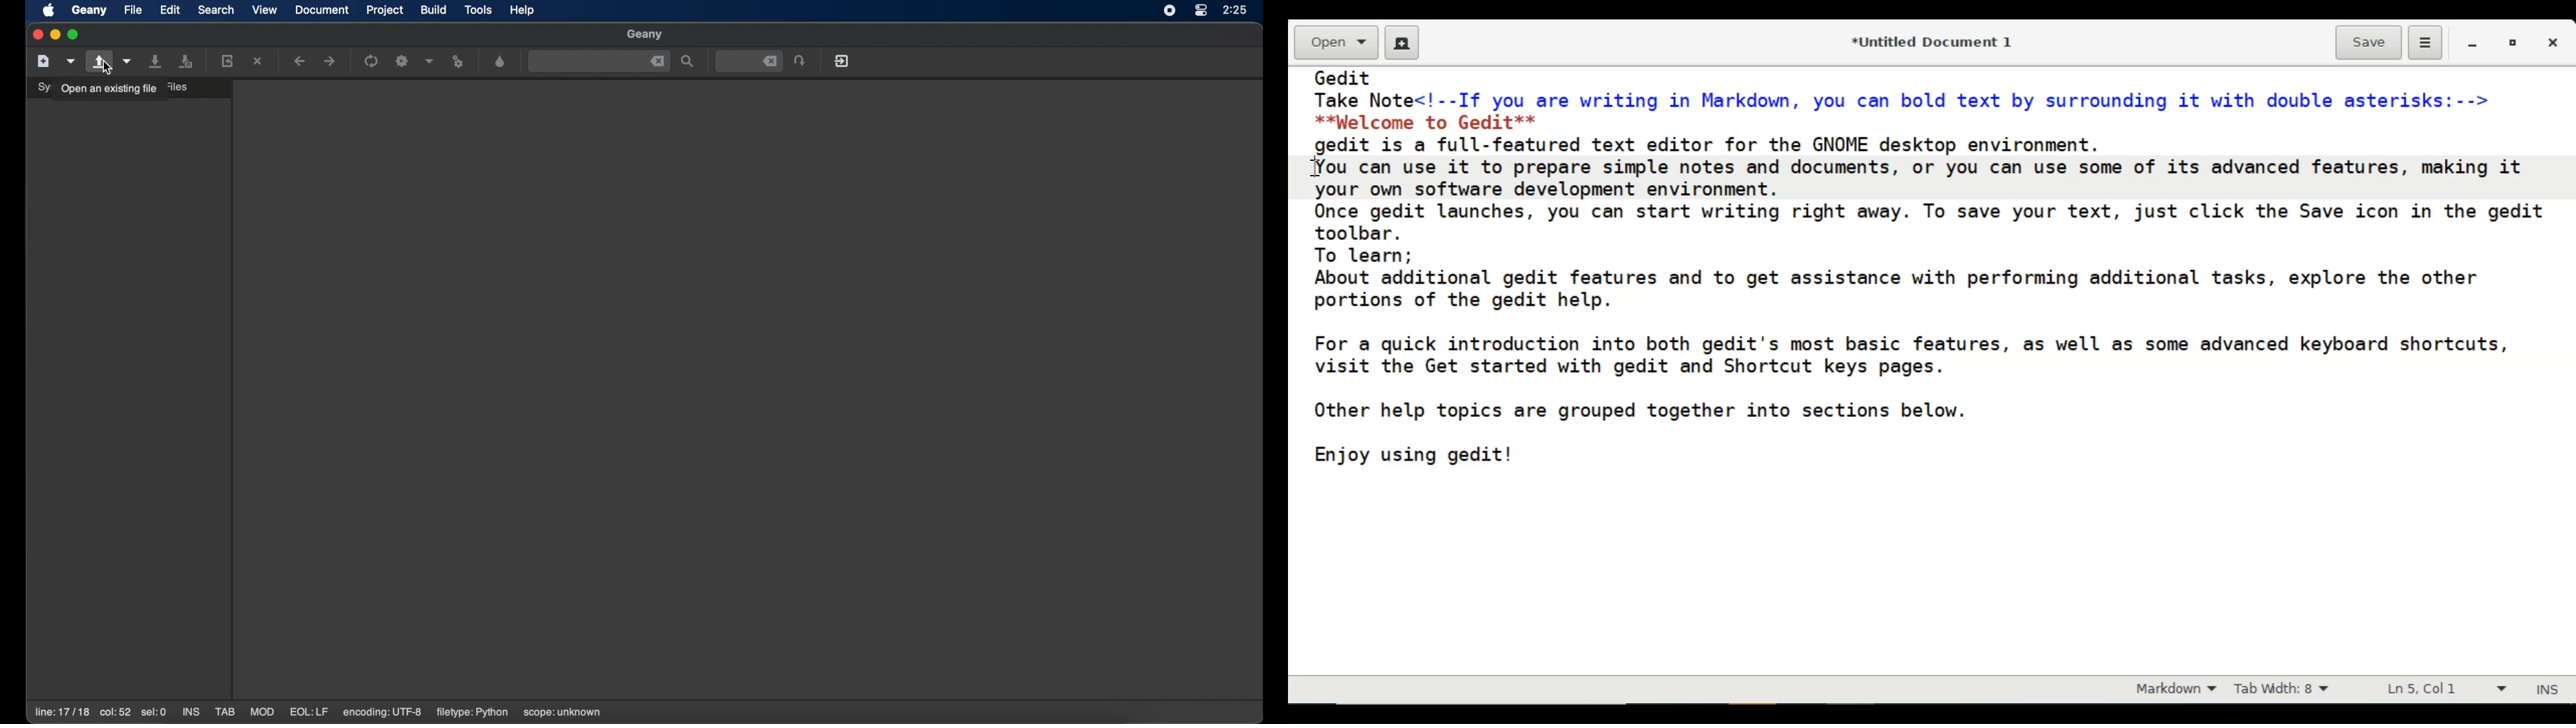 The height and width of the screenshot is (728, 2576). I want to click on sel:0, so click(154, 712).